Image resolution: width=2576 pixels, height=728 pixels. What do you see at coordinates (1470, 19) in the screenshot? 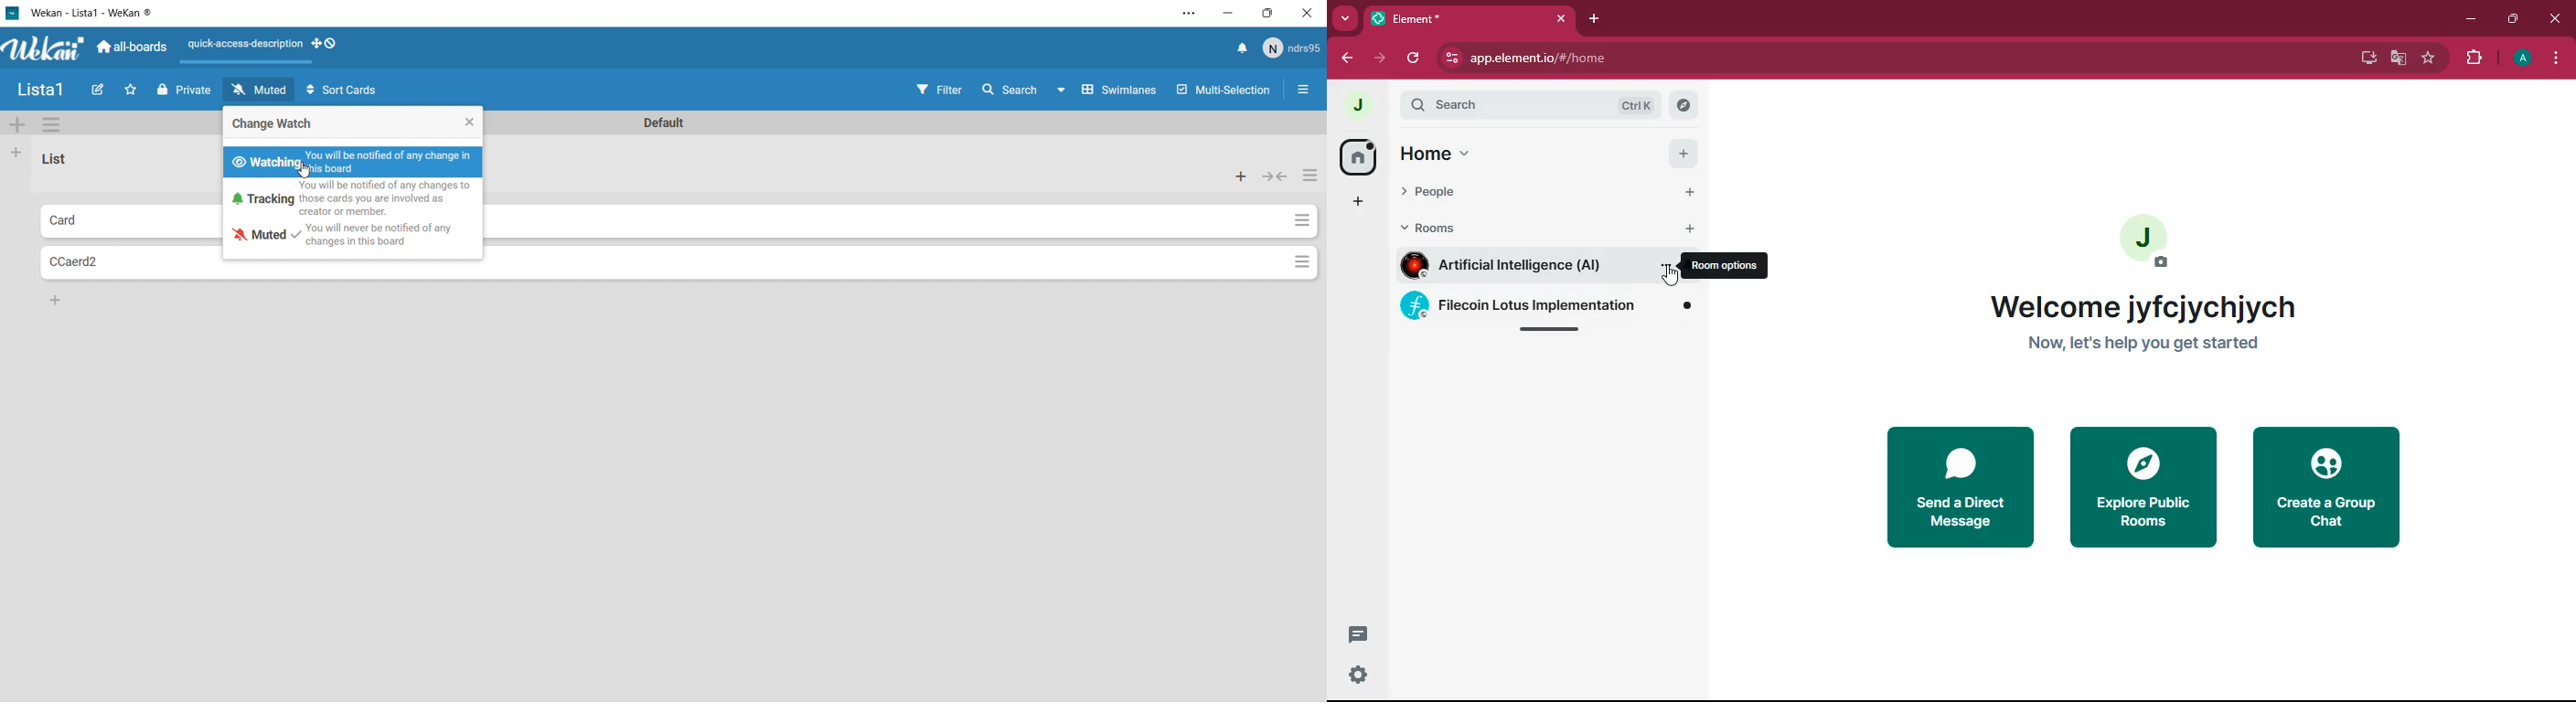
I see `tab` at bounding box center [1470, 19].